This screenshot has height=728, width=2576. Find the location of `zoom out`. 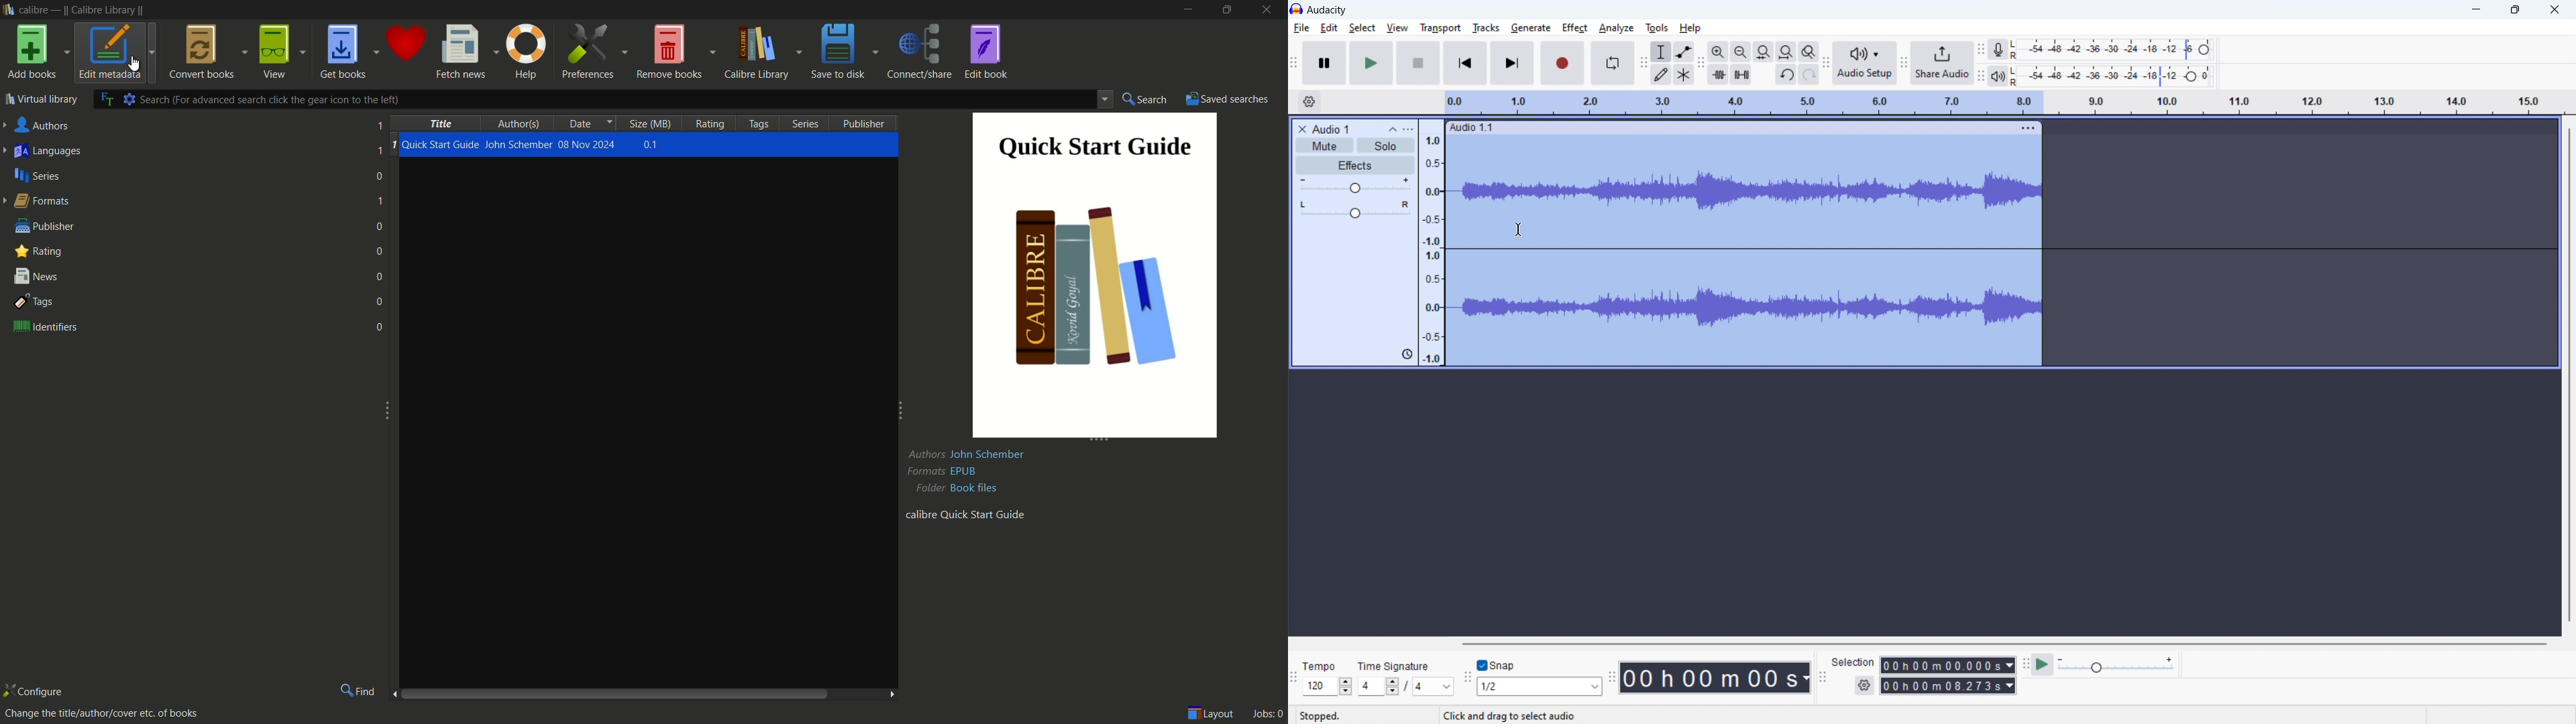

zoom out is located at coordinates (1739, 52).